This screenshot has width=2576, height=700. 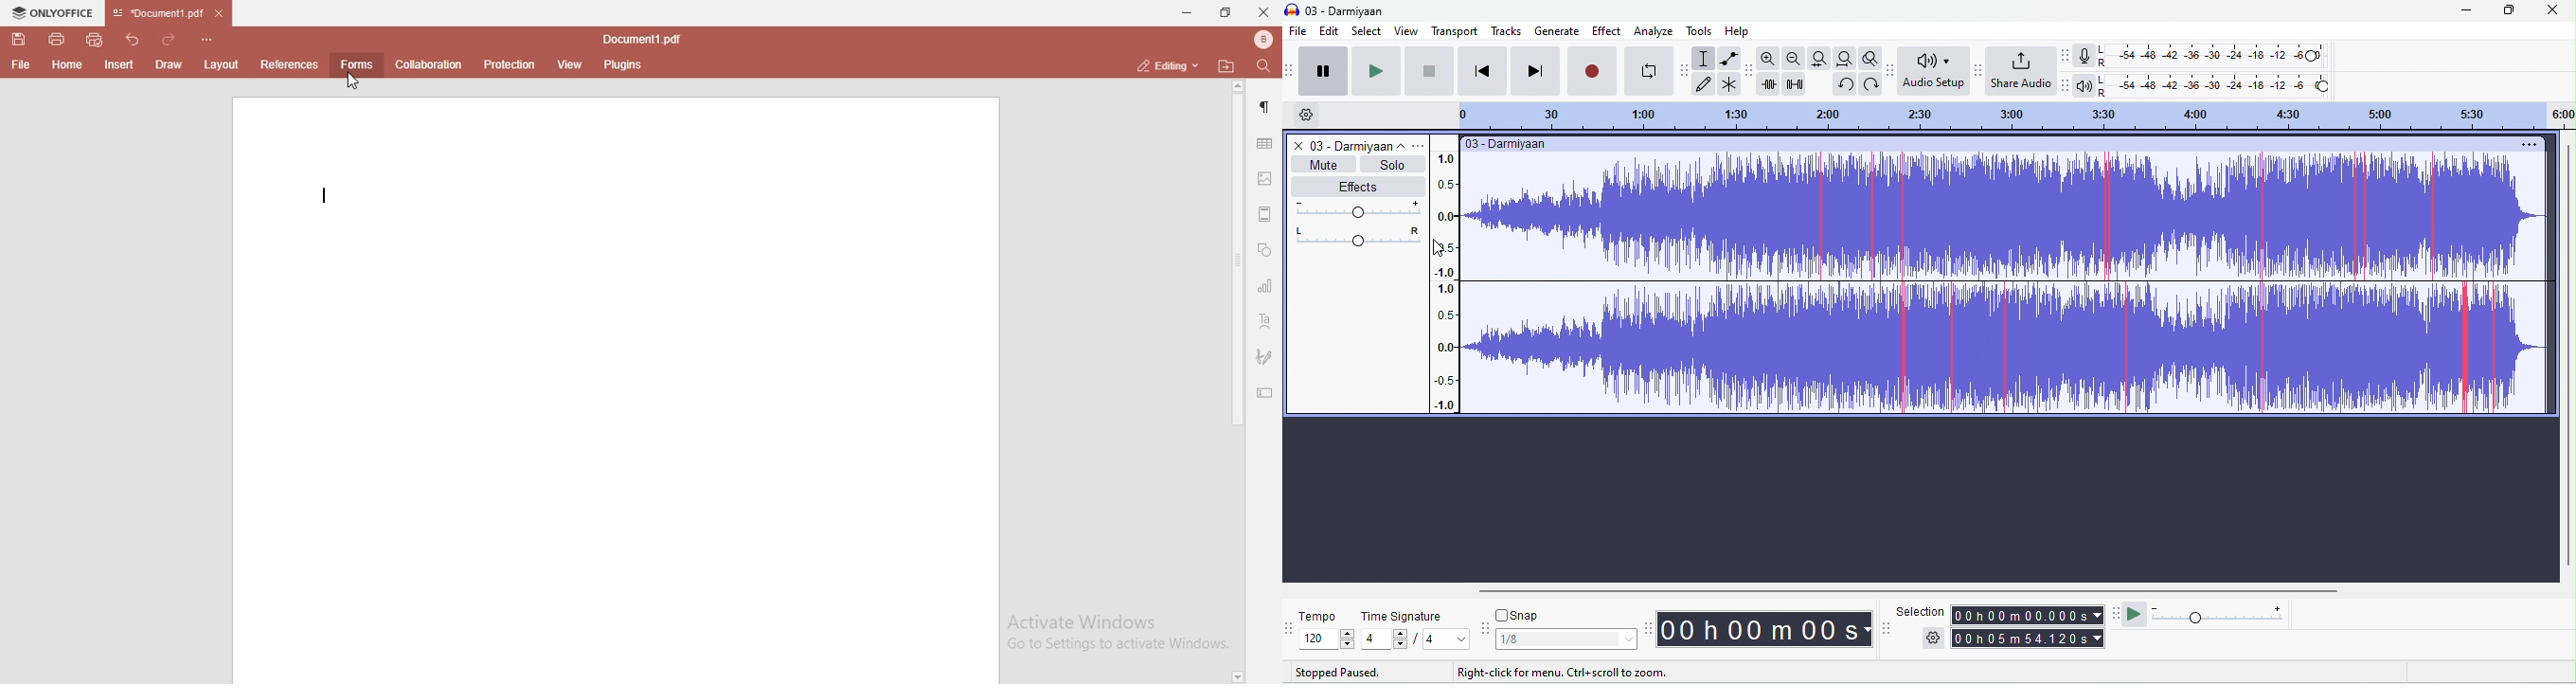 I want to click on view, so click(x=571, y=65).